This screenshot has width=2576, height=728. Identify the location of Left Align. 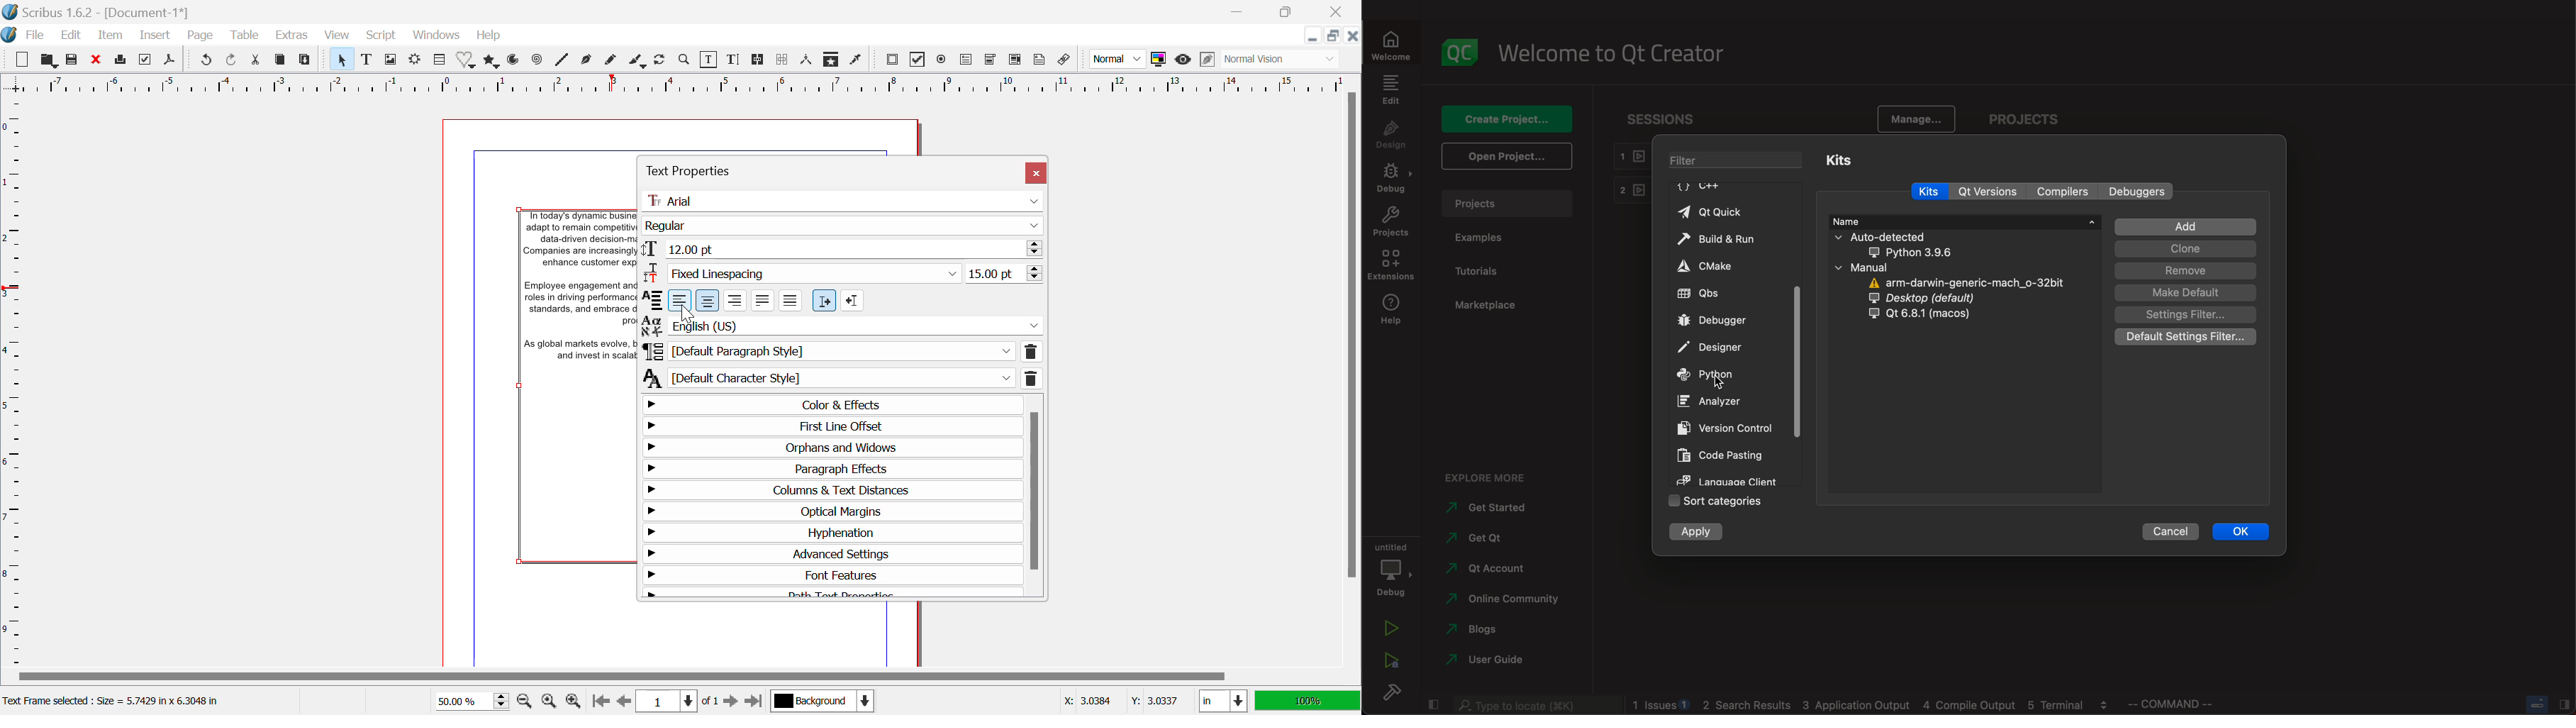
(679, 302).